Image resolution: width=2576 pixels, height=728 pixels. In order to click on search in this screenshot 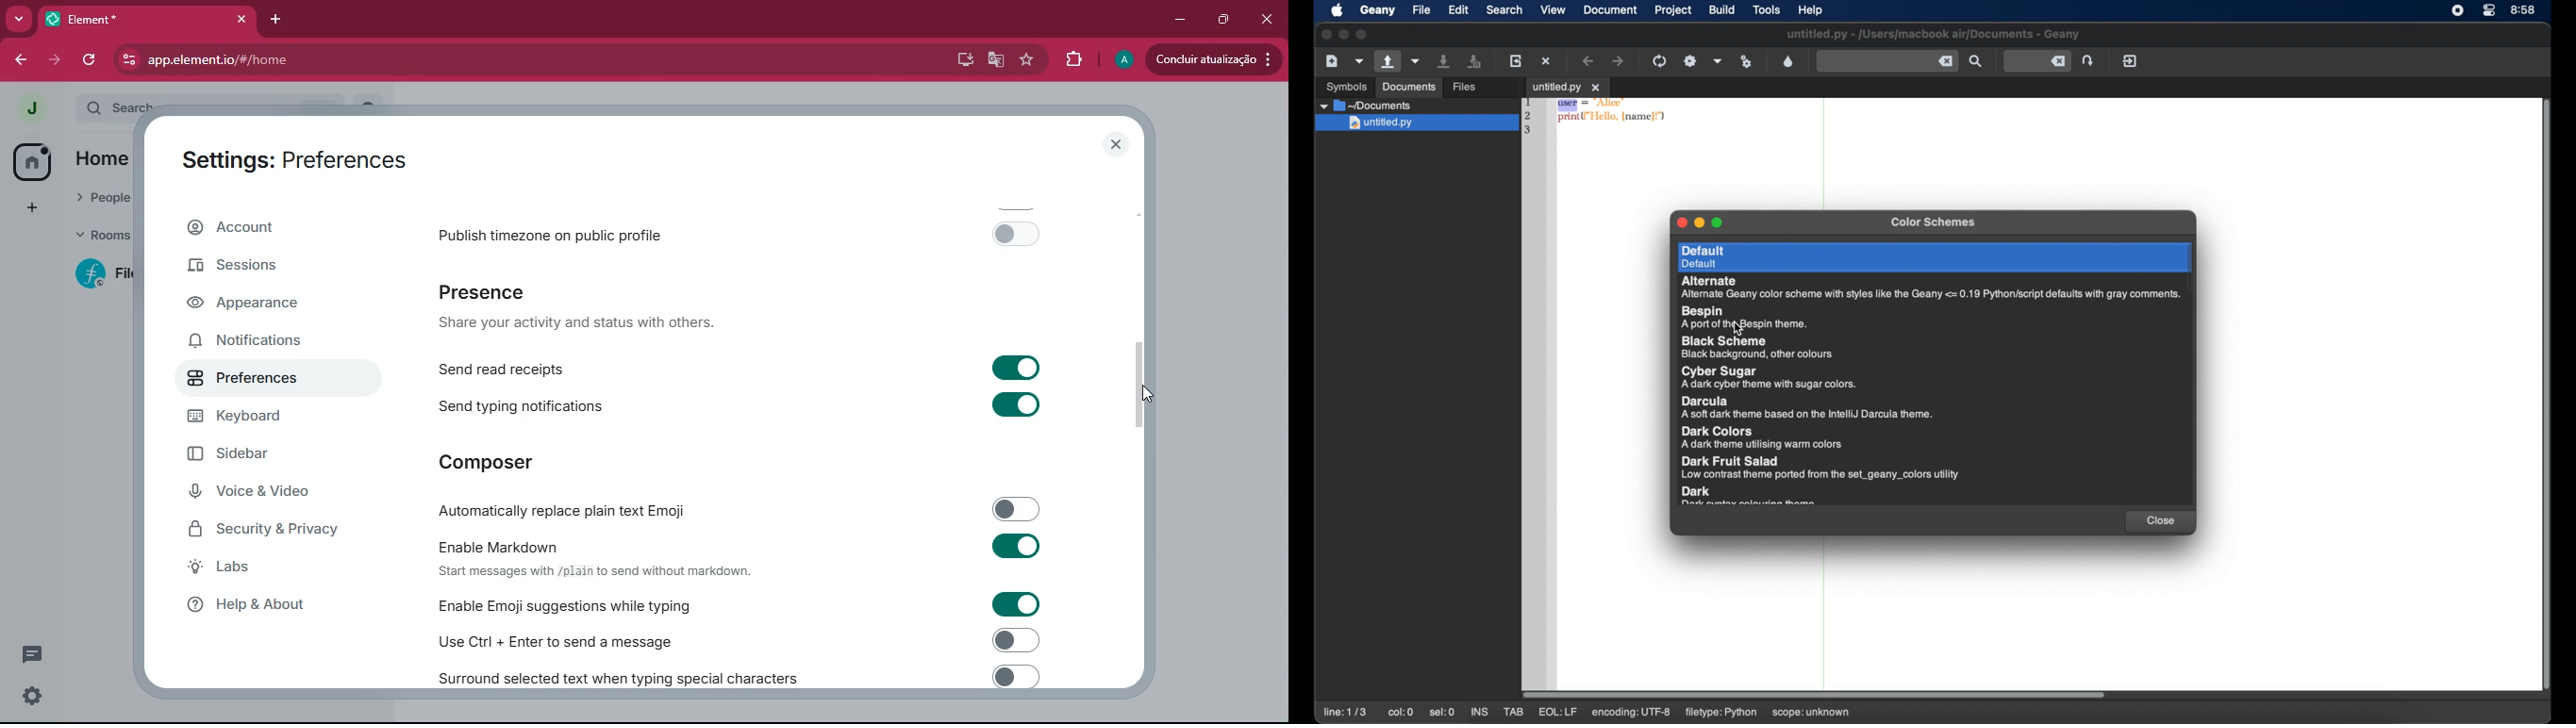, I will do `click(1504, 9)`.